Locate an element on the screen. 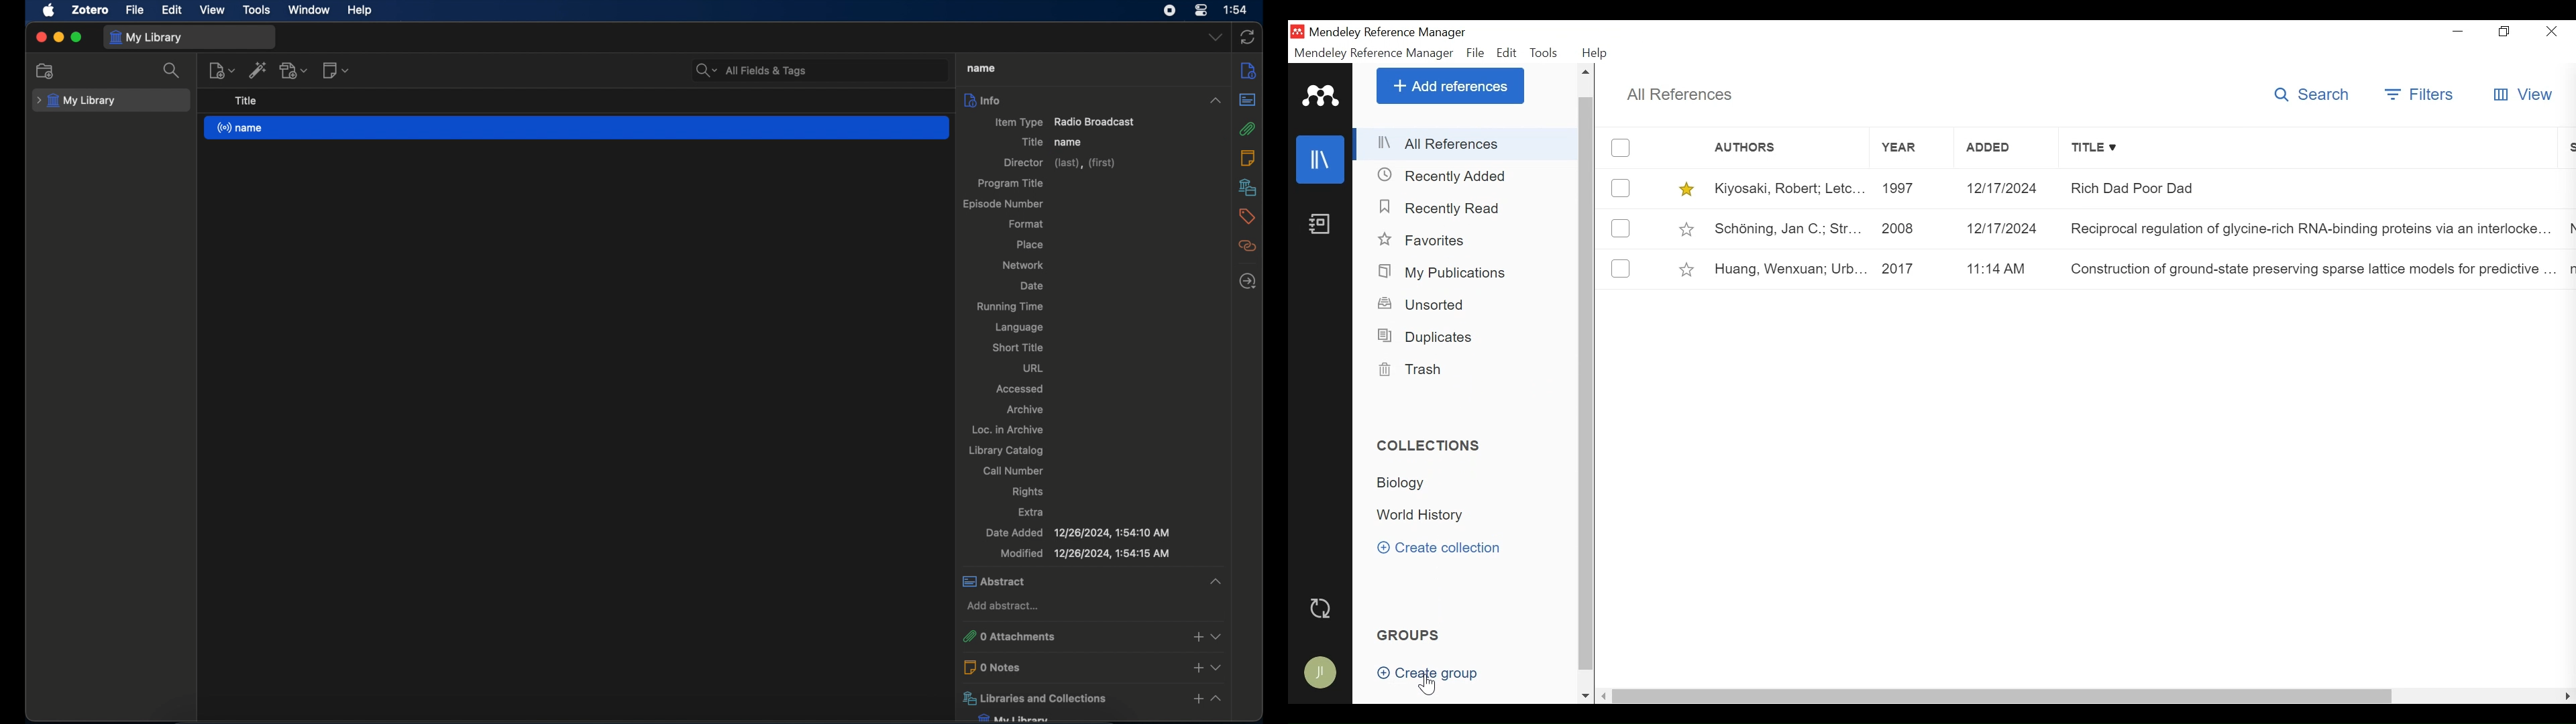  Title is located at coordinates (2311, 149).